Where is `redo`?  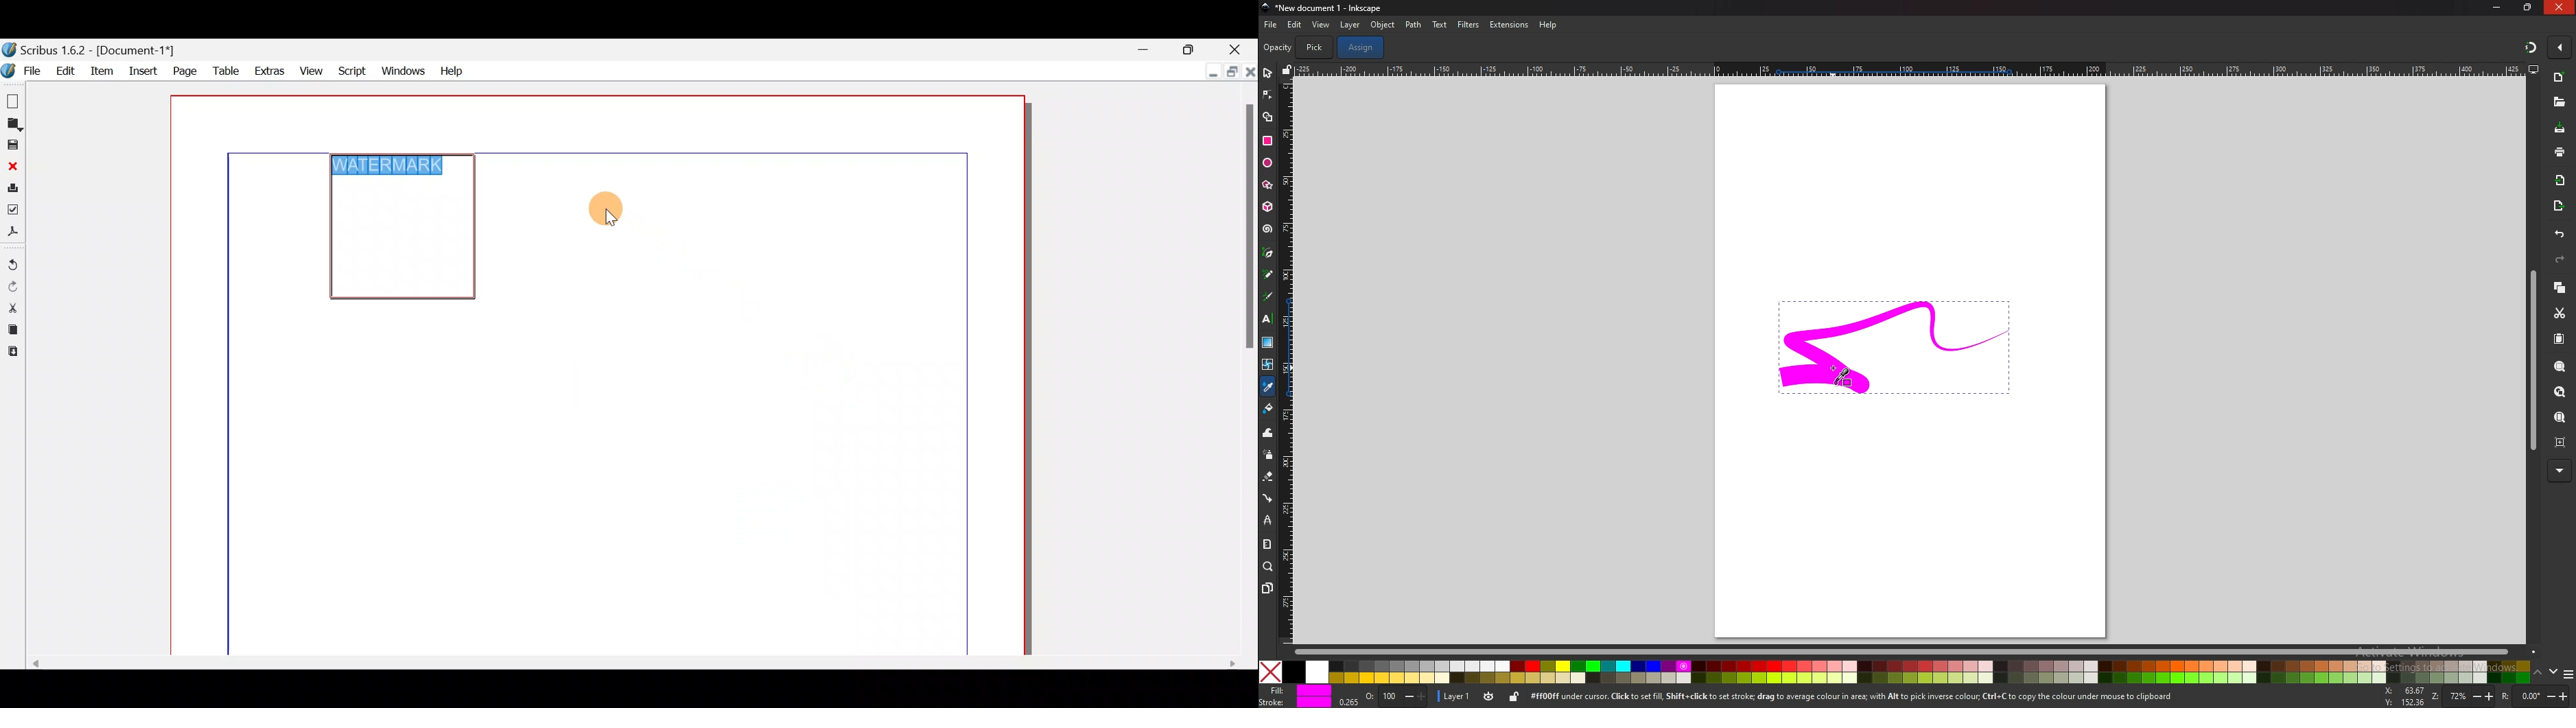
redo is located at coordinates (2559, 260).